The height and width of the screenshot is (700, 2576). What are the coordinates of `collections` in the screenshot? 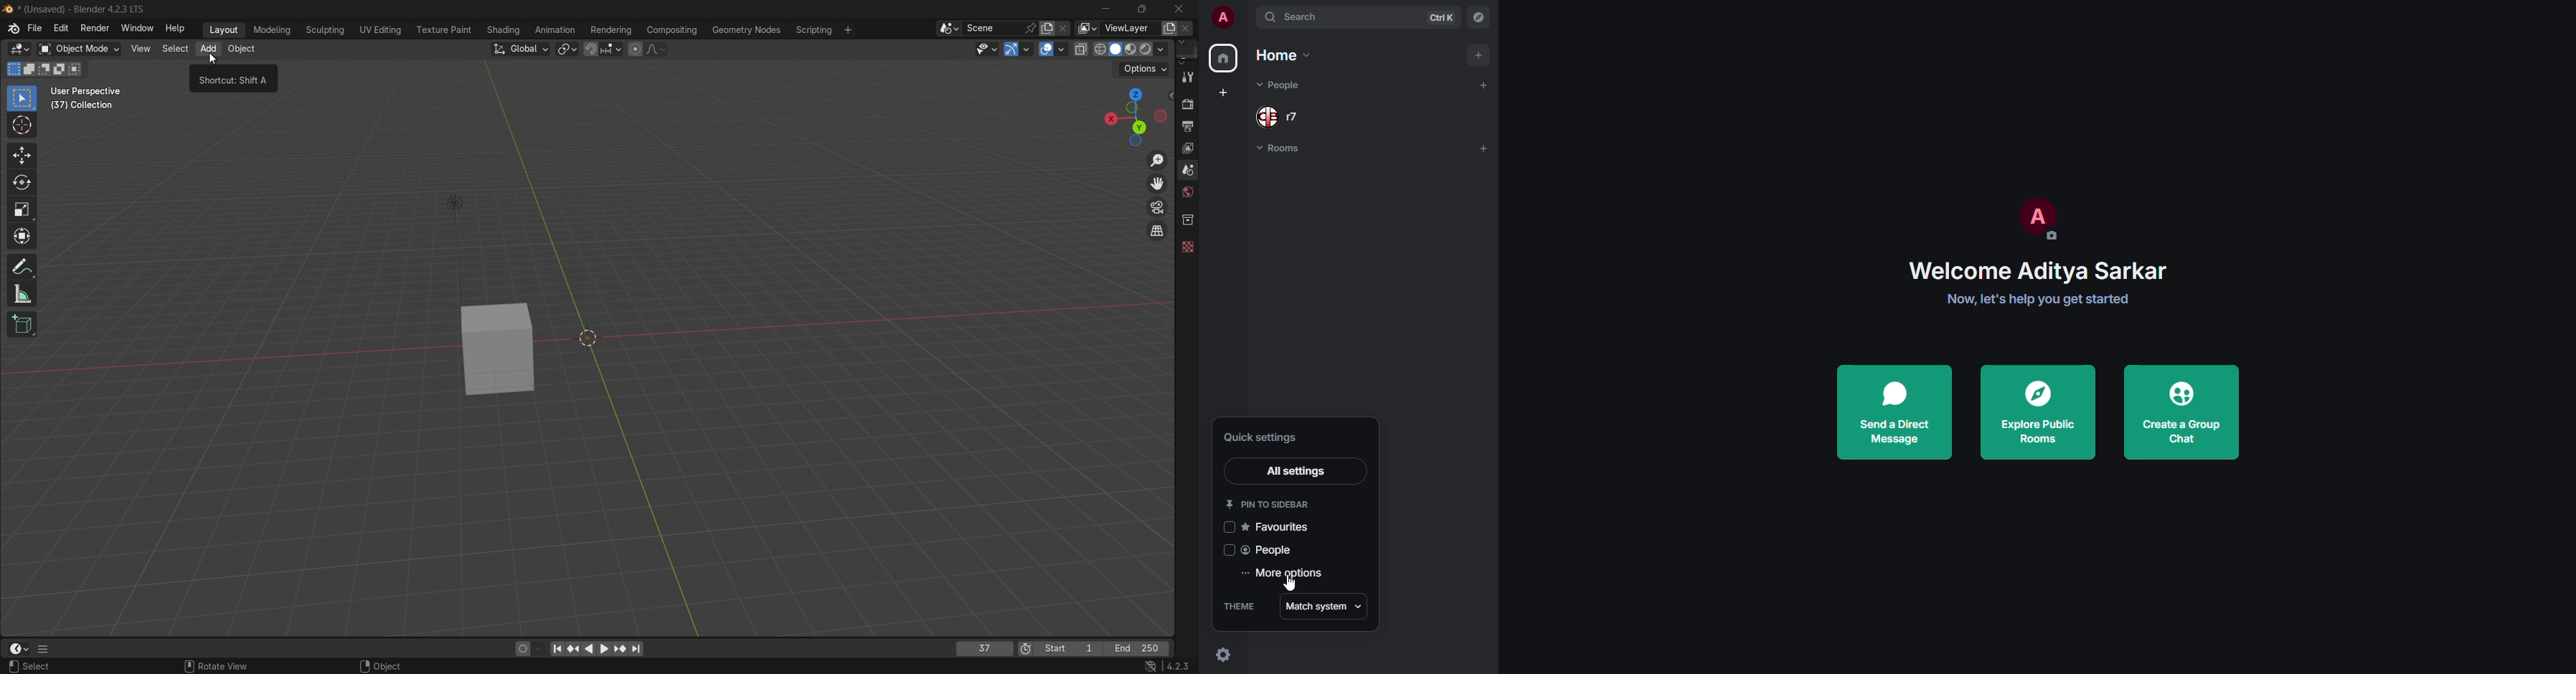 It's located at (1187, 220).